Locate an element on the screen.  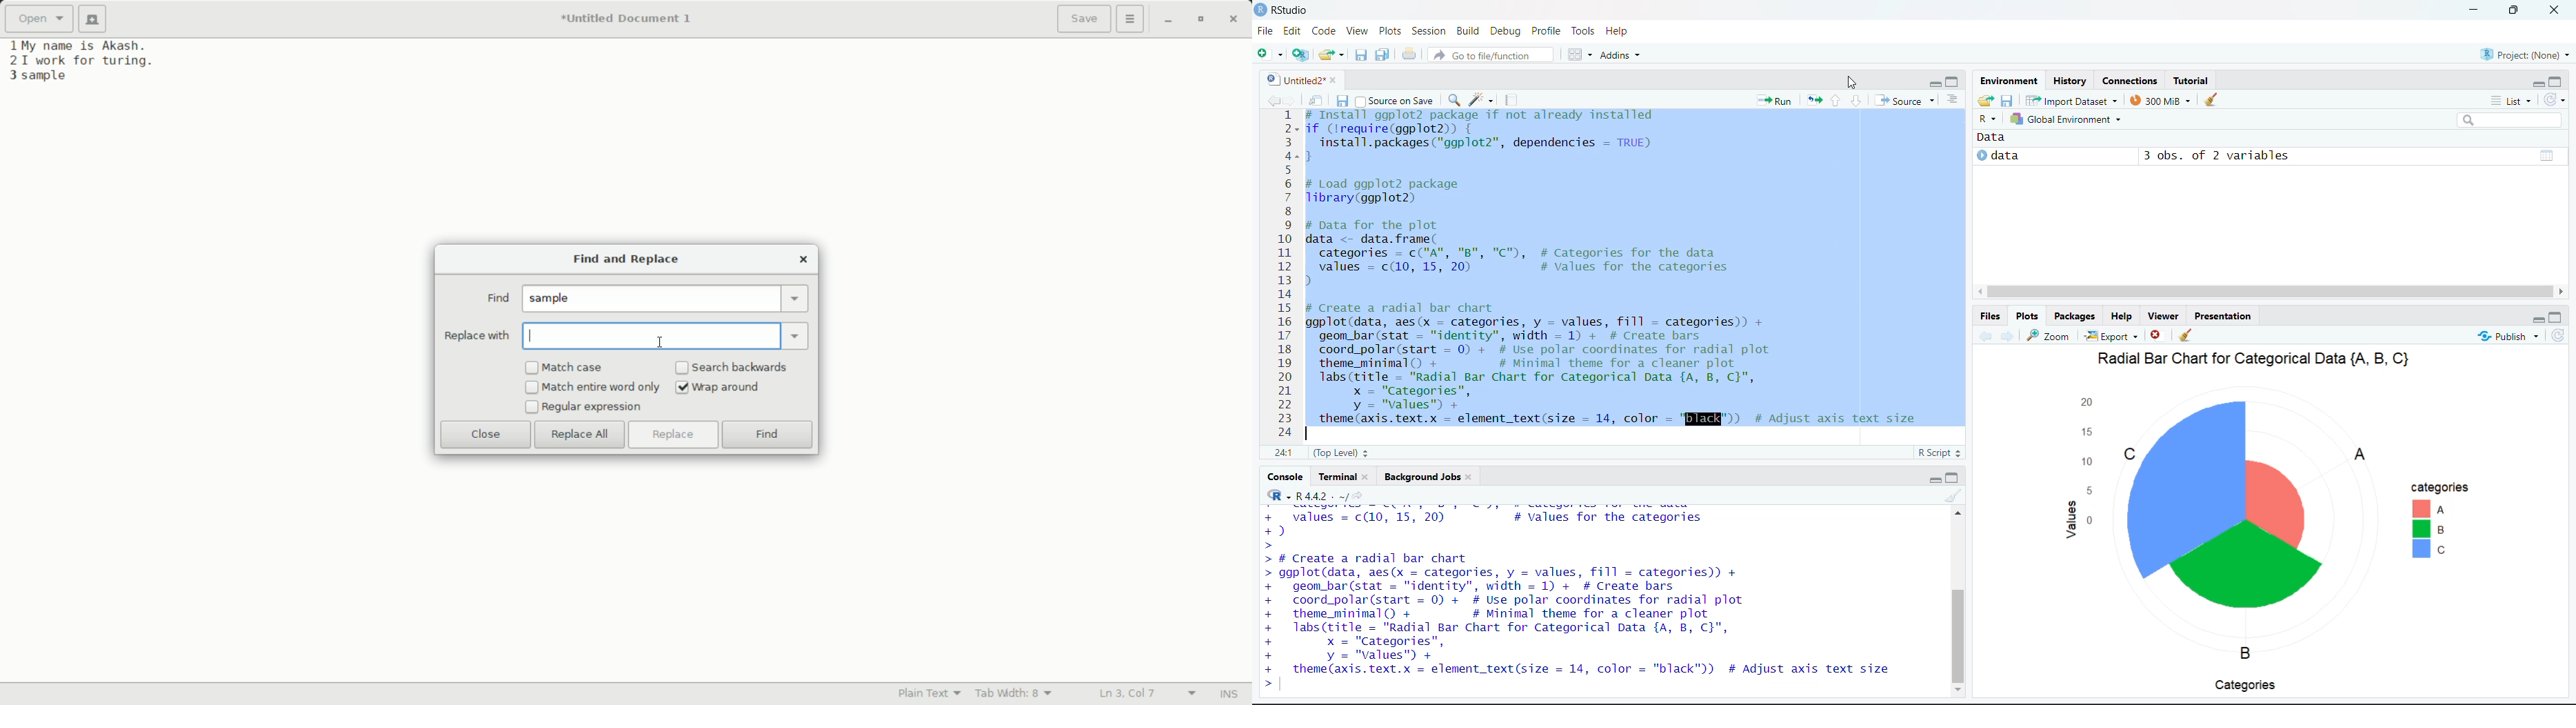
install ggp to 2 package if not already installed if (lrequire(ggplot2)) {install.packages("ggplot2", dependencies = TRUE)}# Load ggplot2 packageTibrary(ggplot2)# Data for the plot Idata <- data.frame(categories = c("A", "B", "C"), # Categories for the datavalues = c(10, 15, 20) # values for the categories)# Create a radial bar chartggplot(data, aes(x = categories, y = values, fill = categories)) +geom_bar(stat = "identity", width = 1) + # Create barscoord_polar(start = 0) + # Use polar coordinates for radial plottheme_minimal() + # Minimal theme for a cleaner plotlabs(title = "Radial Bar Chart for Categorical Data {A, B, C}",x = "Categories",y = "values" +~ theme(axis.text.x = element_text(size = 14, color = 'BIENER)) 4 Adjust axis text size is located at coordinates (1632, 271).